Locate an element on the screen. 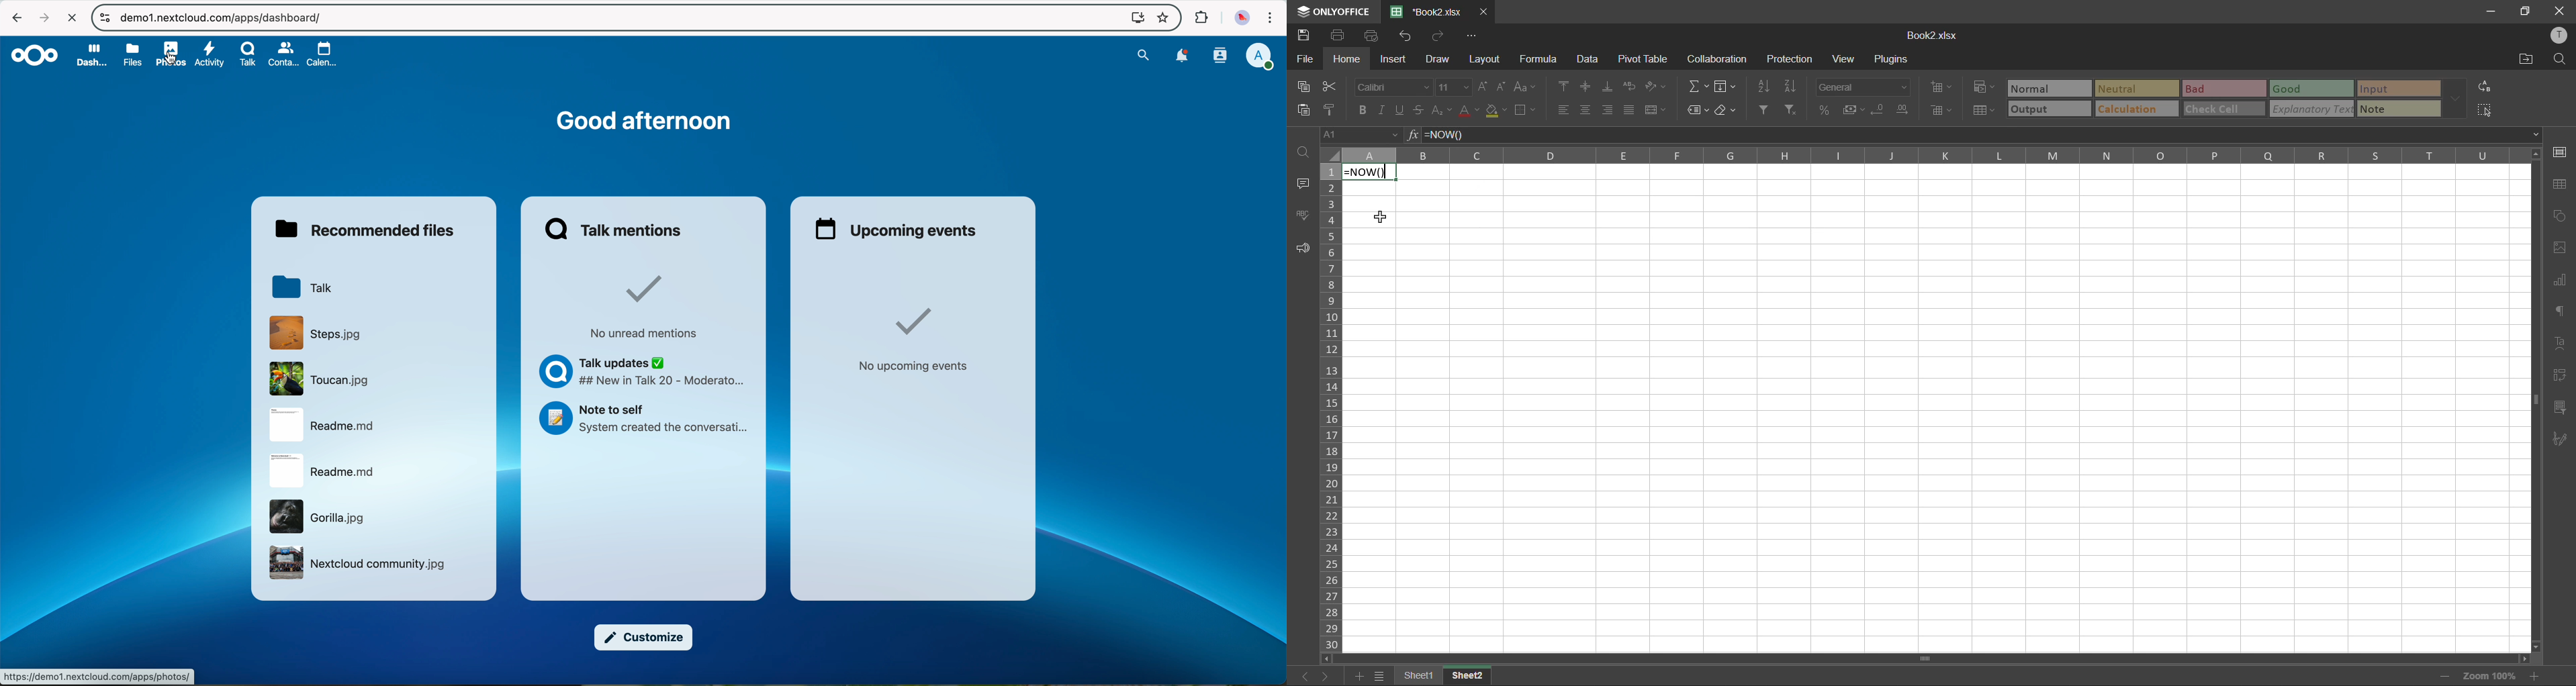  align left is located at coordinates (1564, 110).